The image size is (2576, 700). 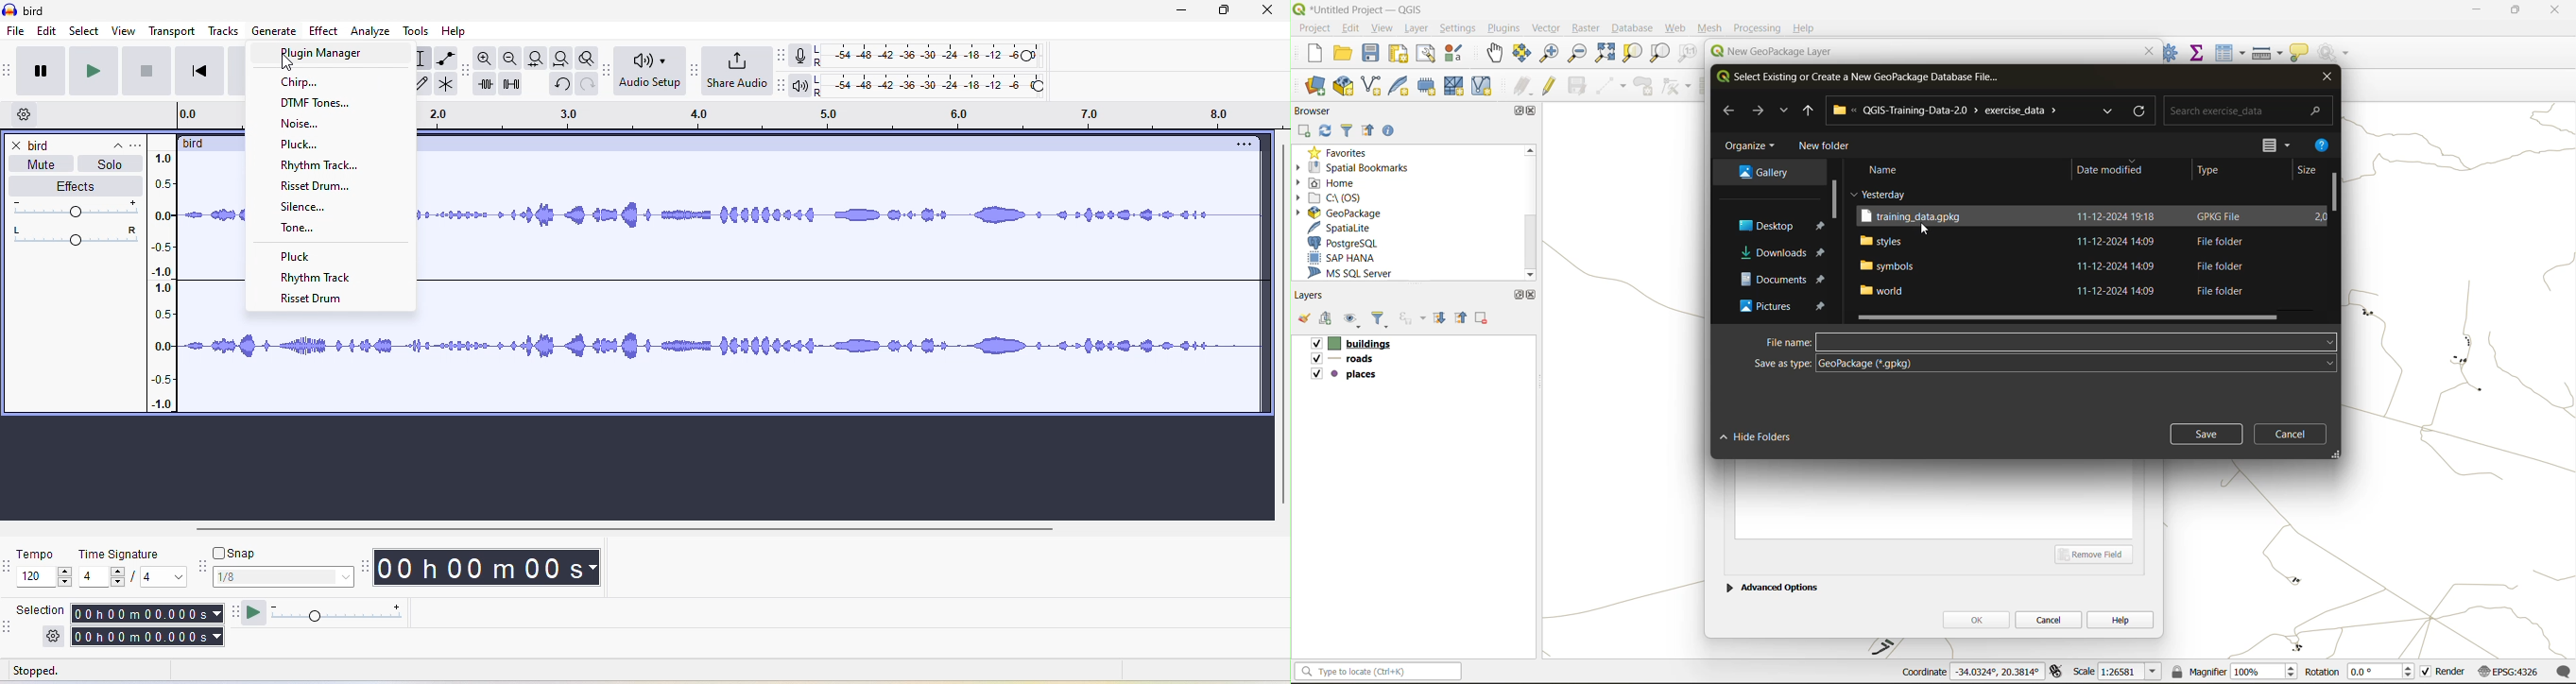 I want to click on edit, so click(x=1352, y=27).